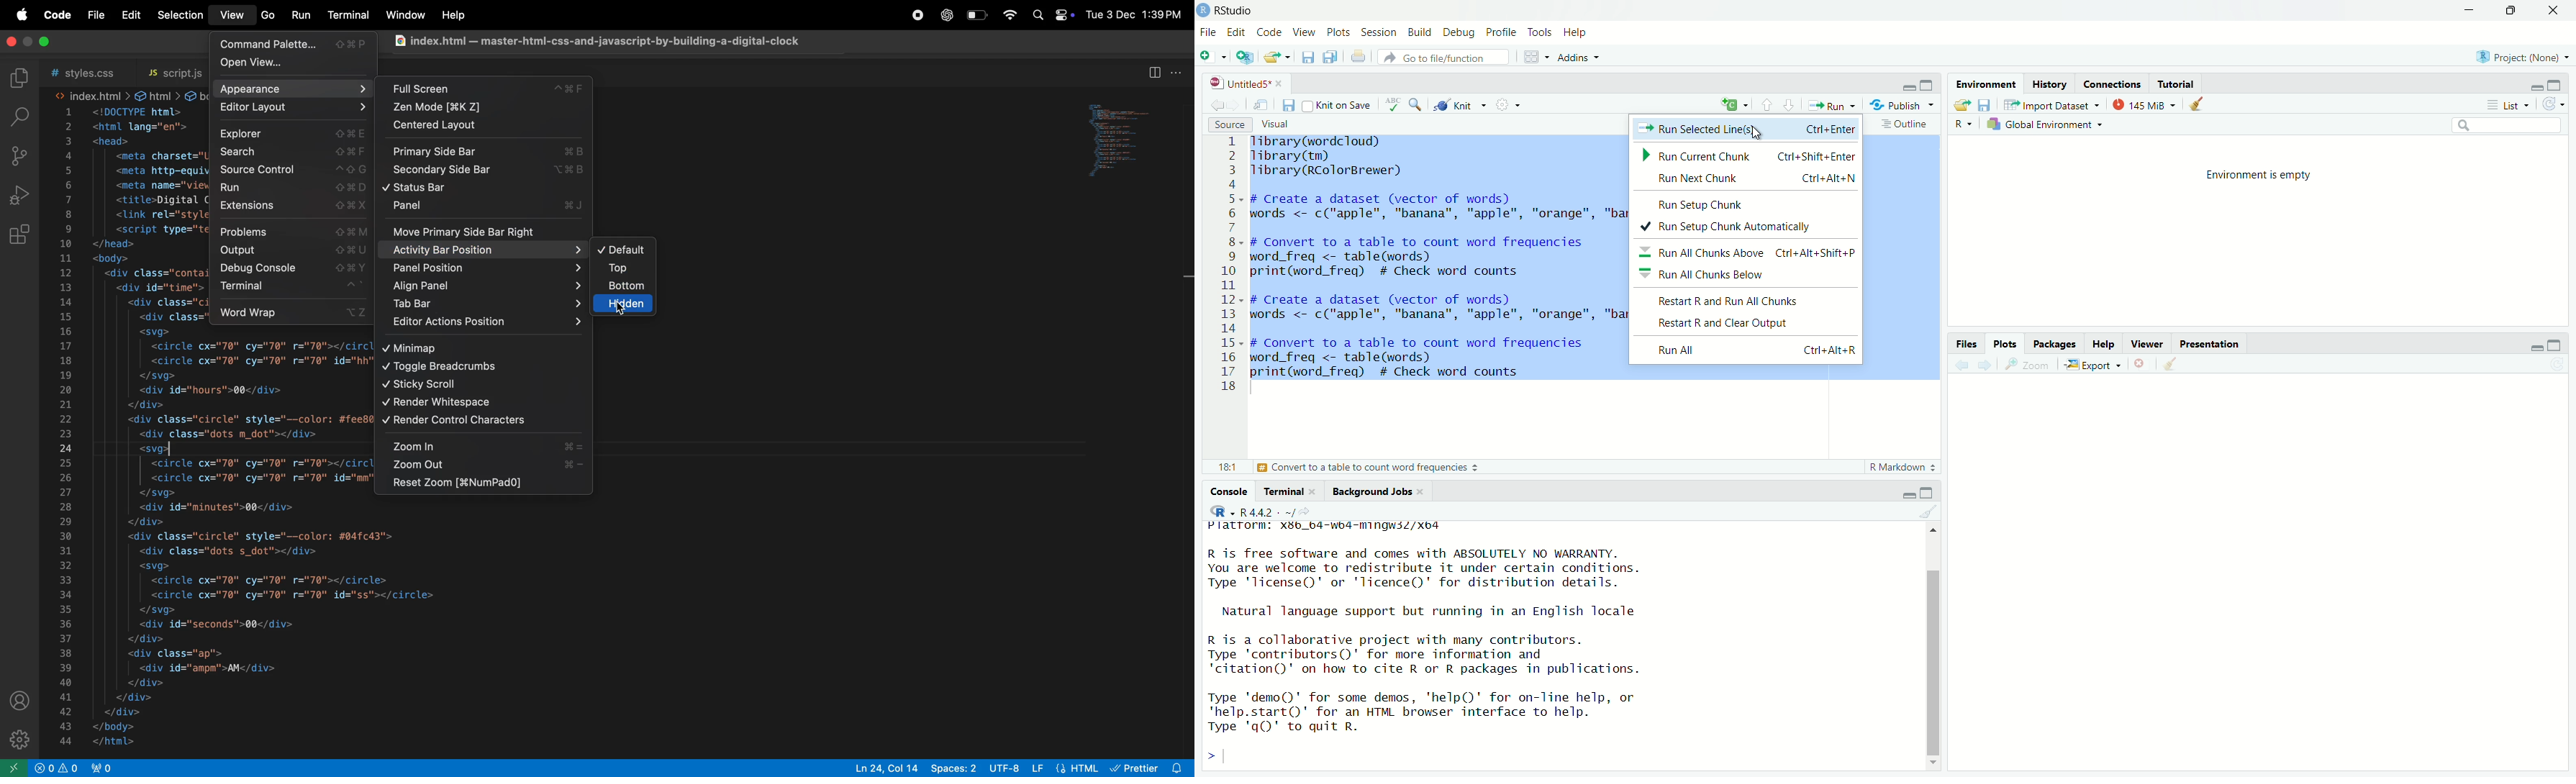  I want to click on Restart R and Run all chunks, so click(1725, 300).